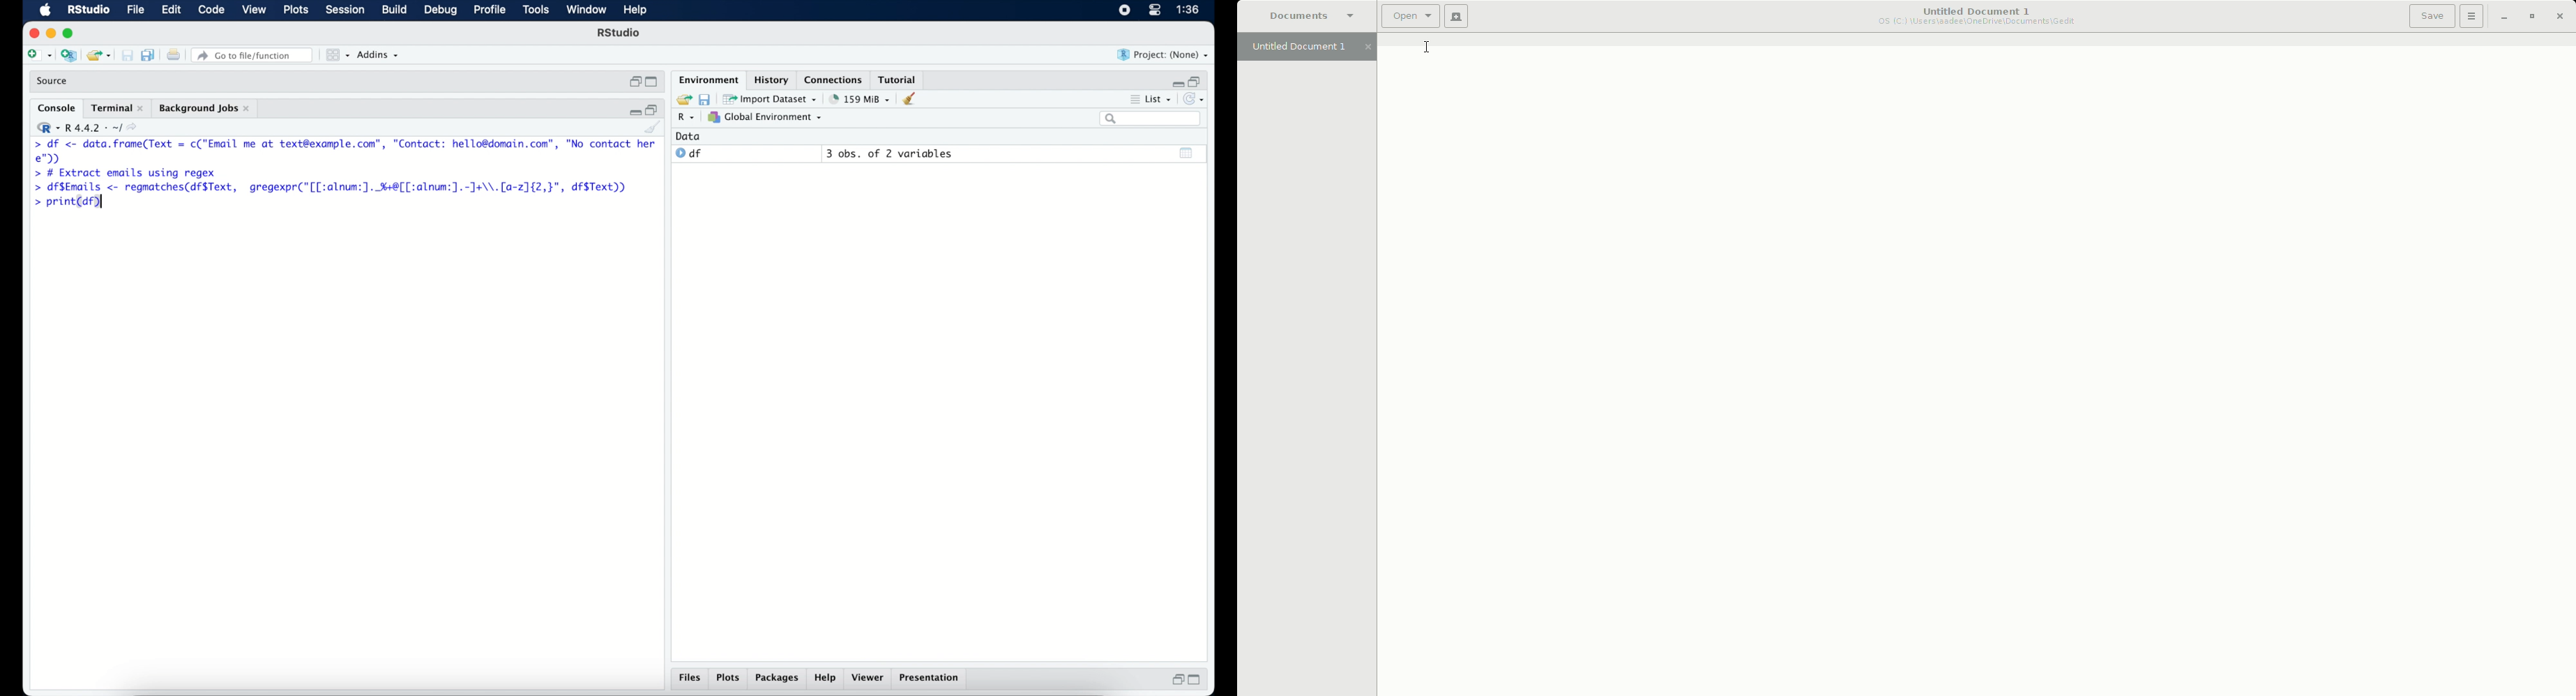  What do you see at coordinates (861, 99) in the screenshot?
I see `158 MB` at bounding box center [861, 99].